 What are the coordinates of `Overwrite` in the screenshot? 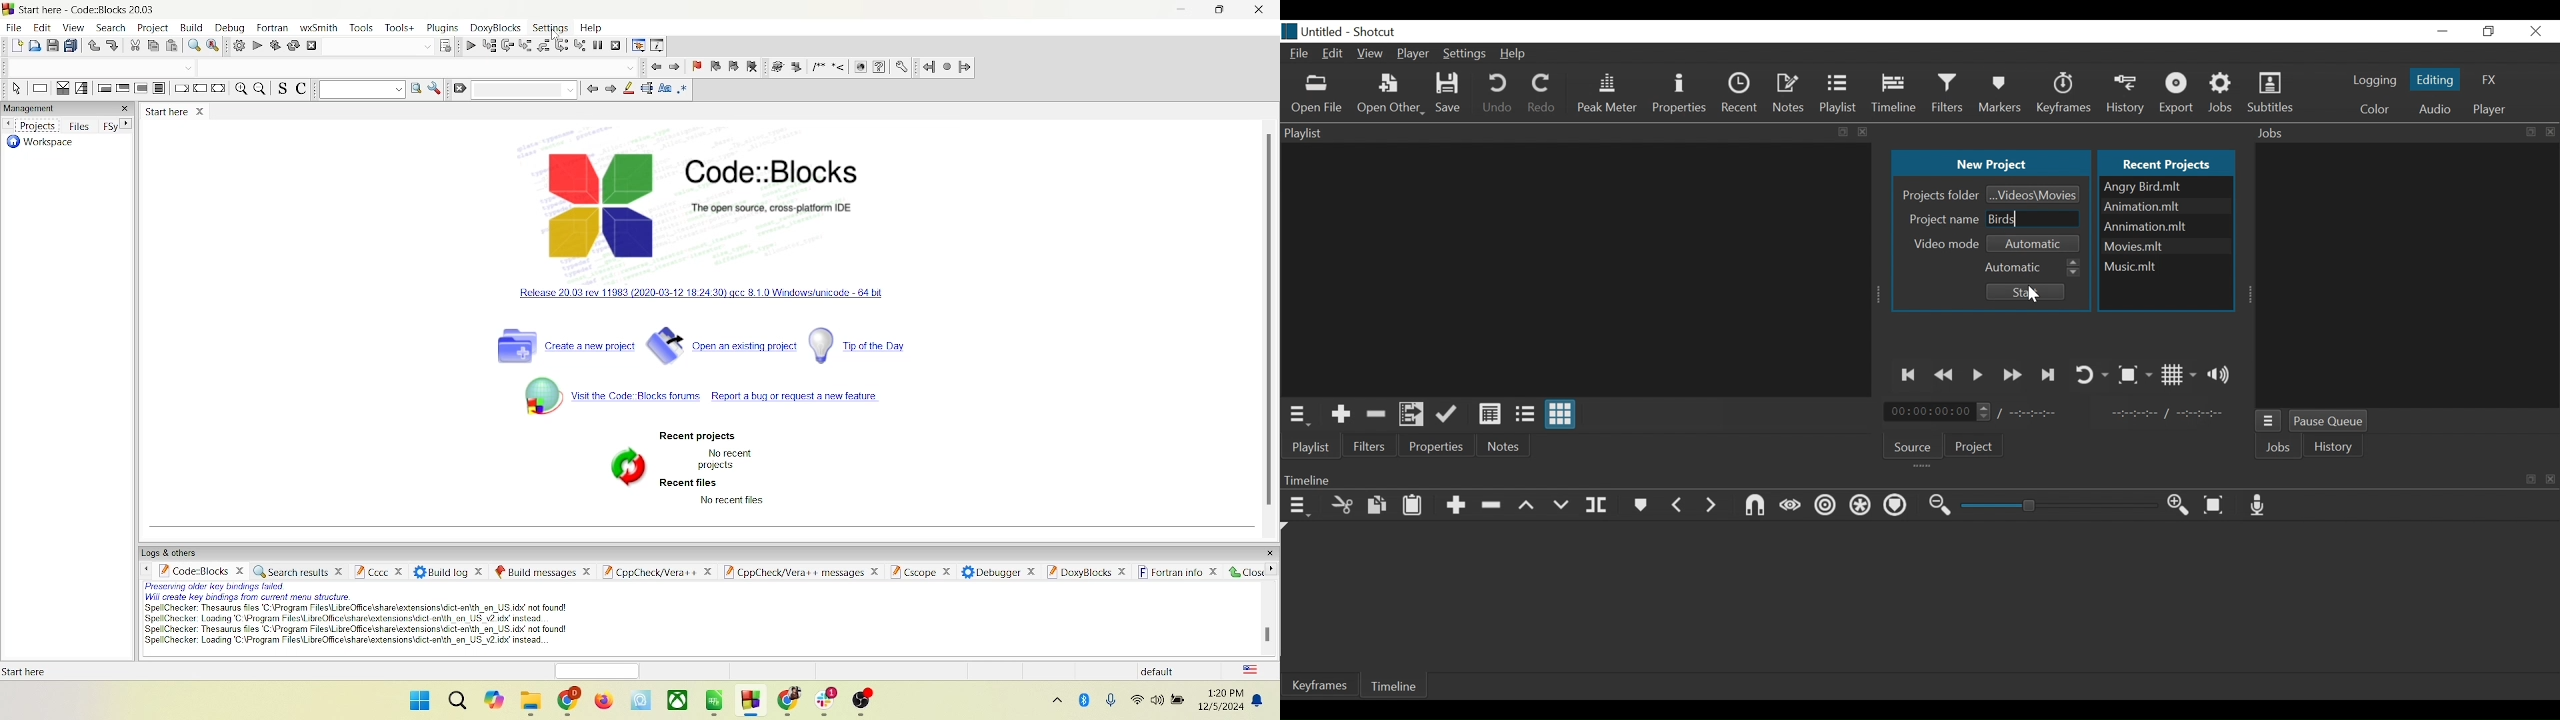 It's located at (1561, 505).